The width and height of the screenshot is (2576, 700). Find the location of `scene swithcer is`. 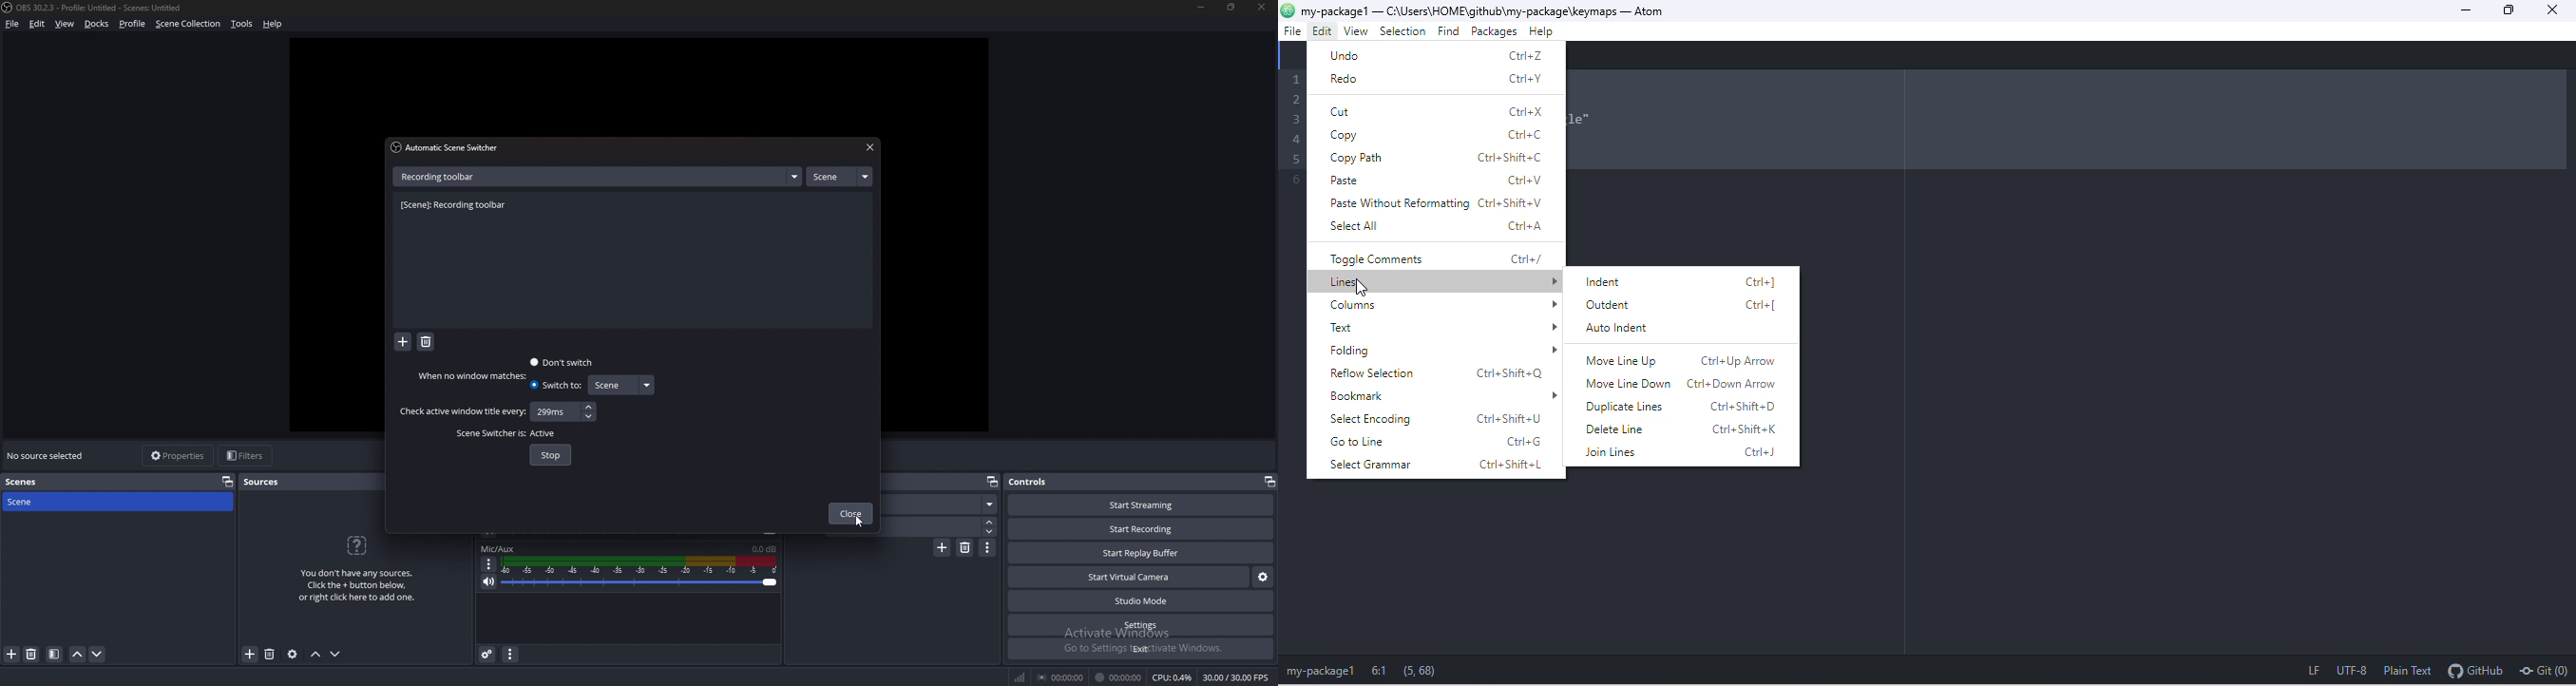

scene swithcer is is located at coordinates (488, 434).